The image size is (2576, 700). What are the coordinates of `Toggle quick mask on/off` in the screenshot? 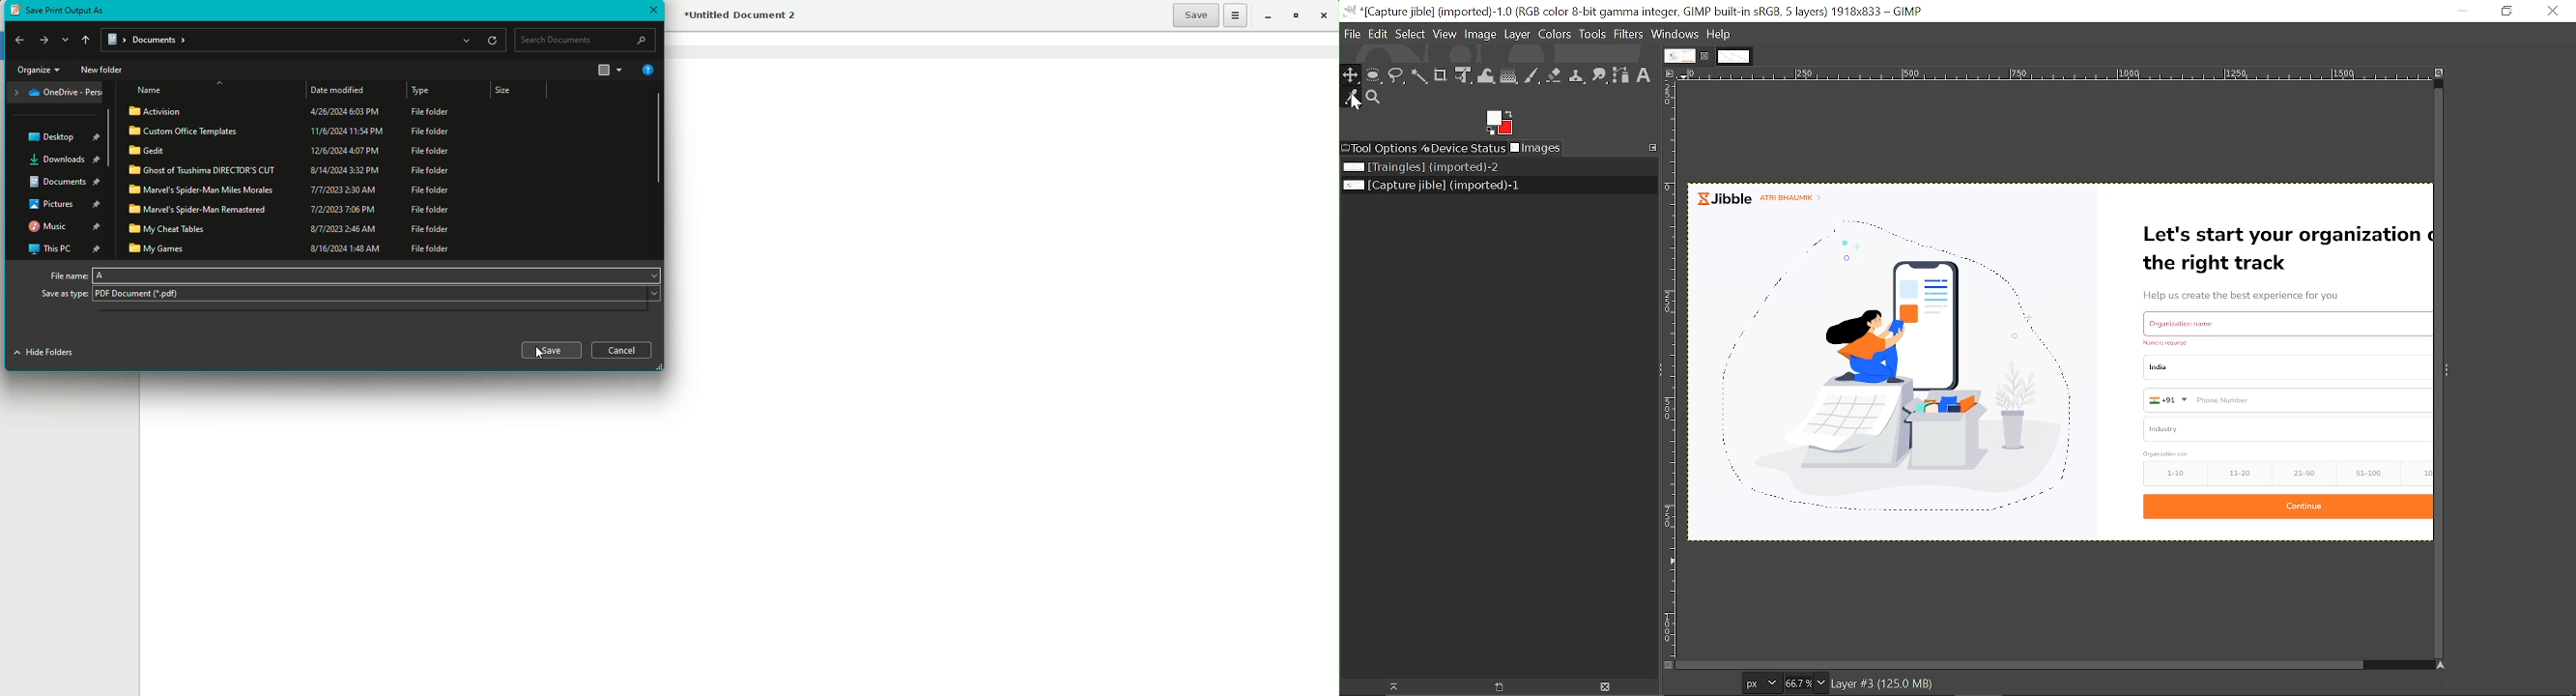 It's located at (1668, 665).